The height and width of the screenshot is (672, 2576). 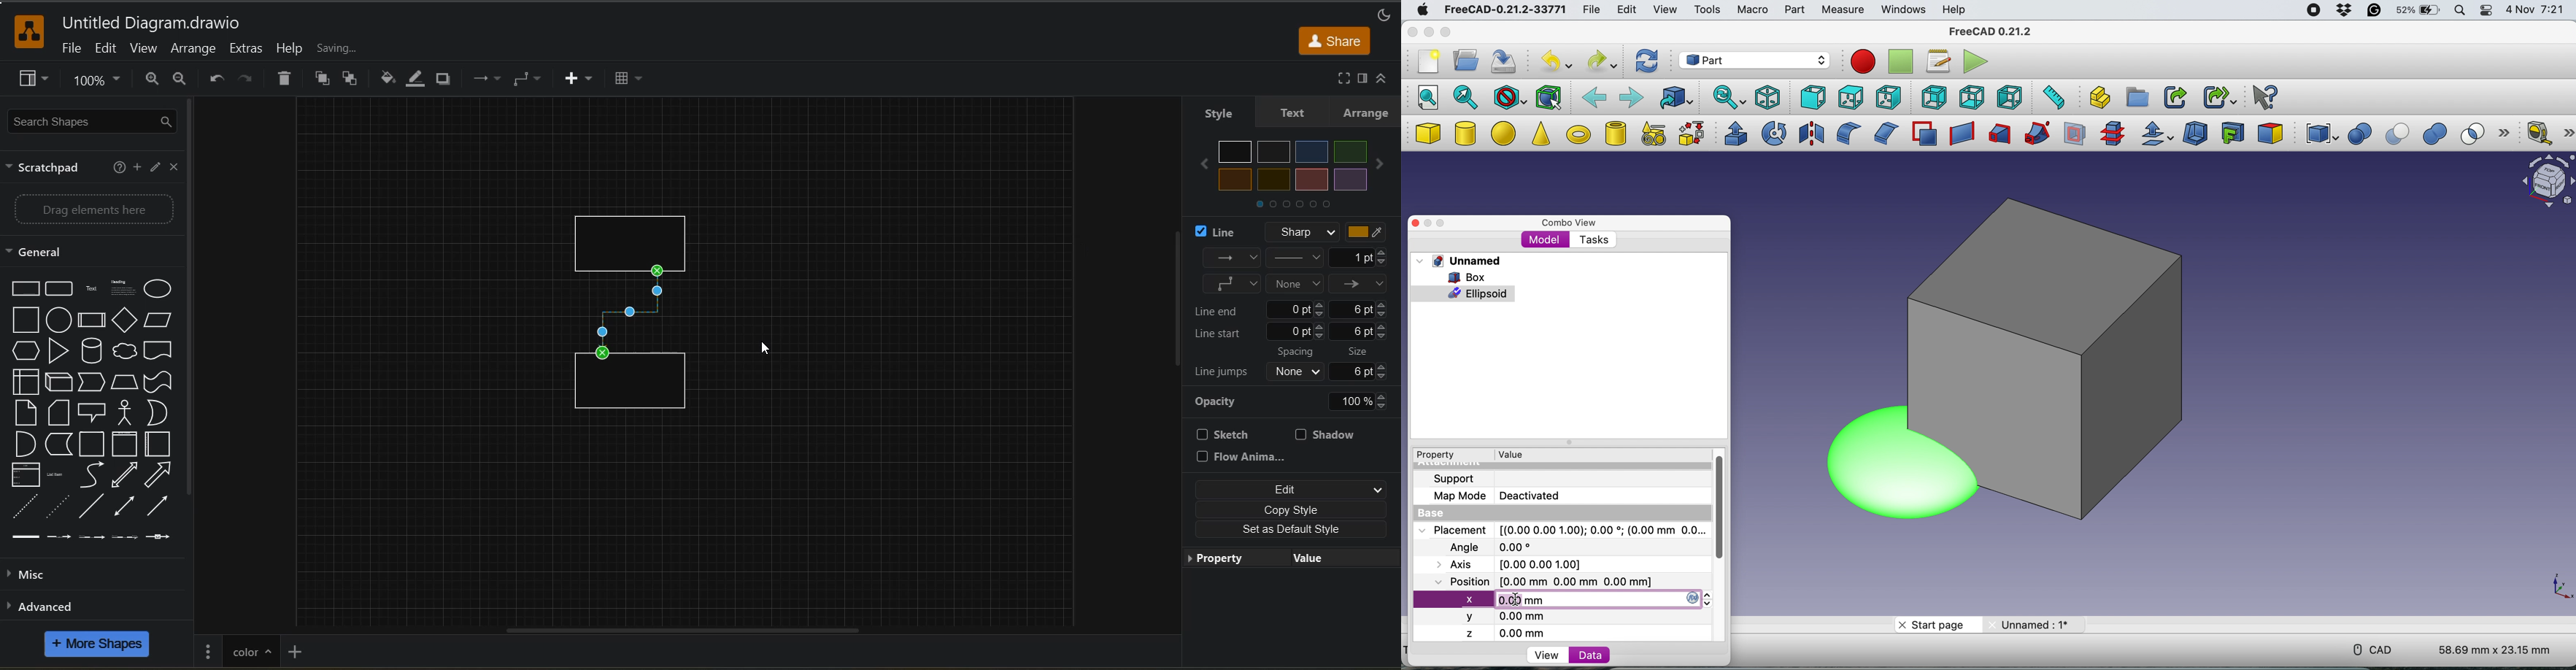 What do you see at coordinates (1366, 112) in the screenshot?
I see `arrange` at bounding box center [1366, 112].